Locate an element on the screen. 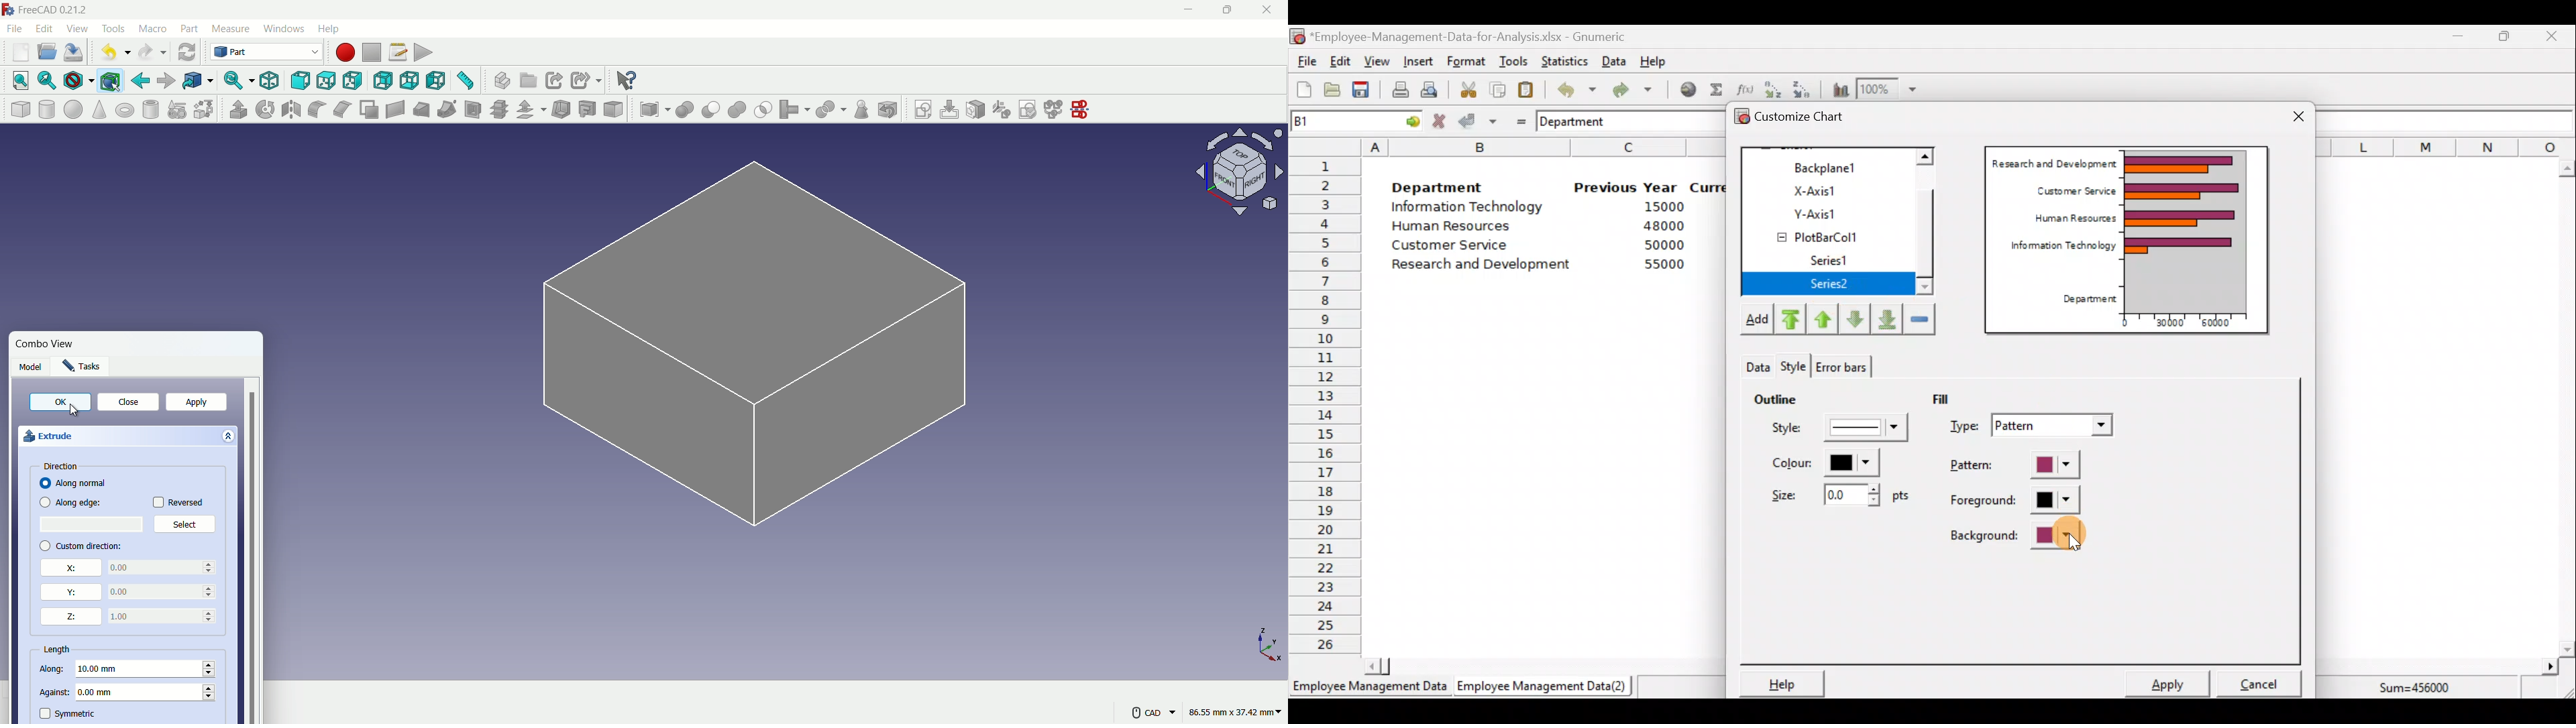 The image size is (2576, 728). create part is located at coordinates (502, 80).